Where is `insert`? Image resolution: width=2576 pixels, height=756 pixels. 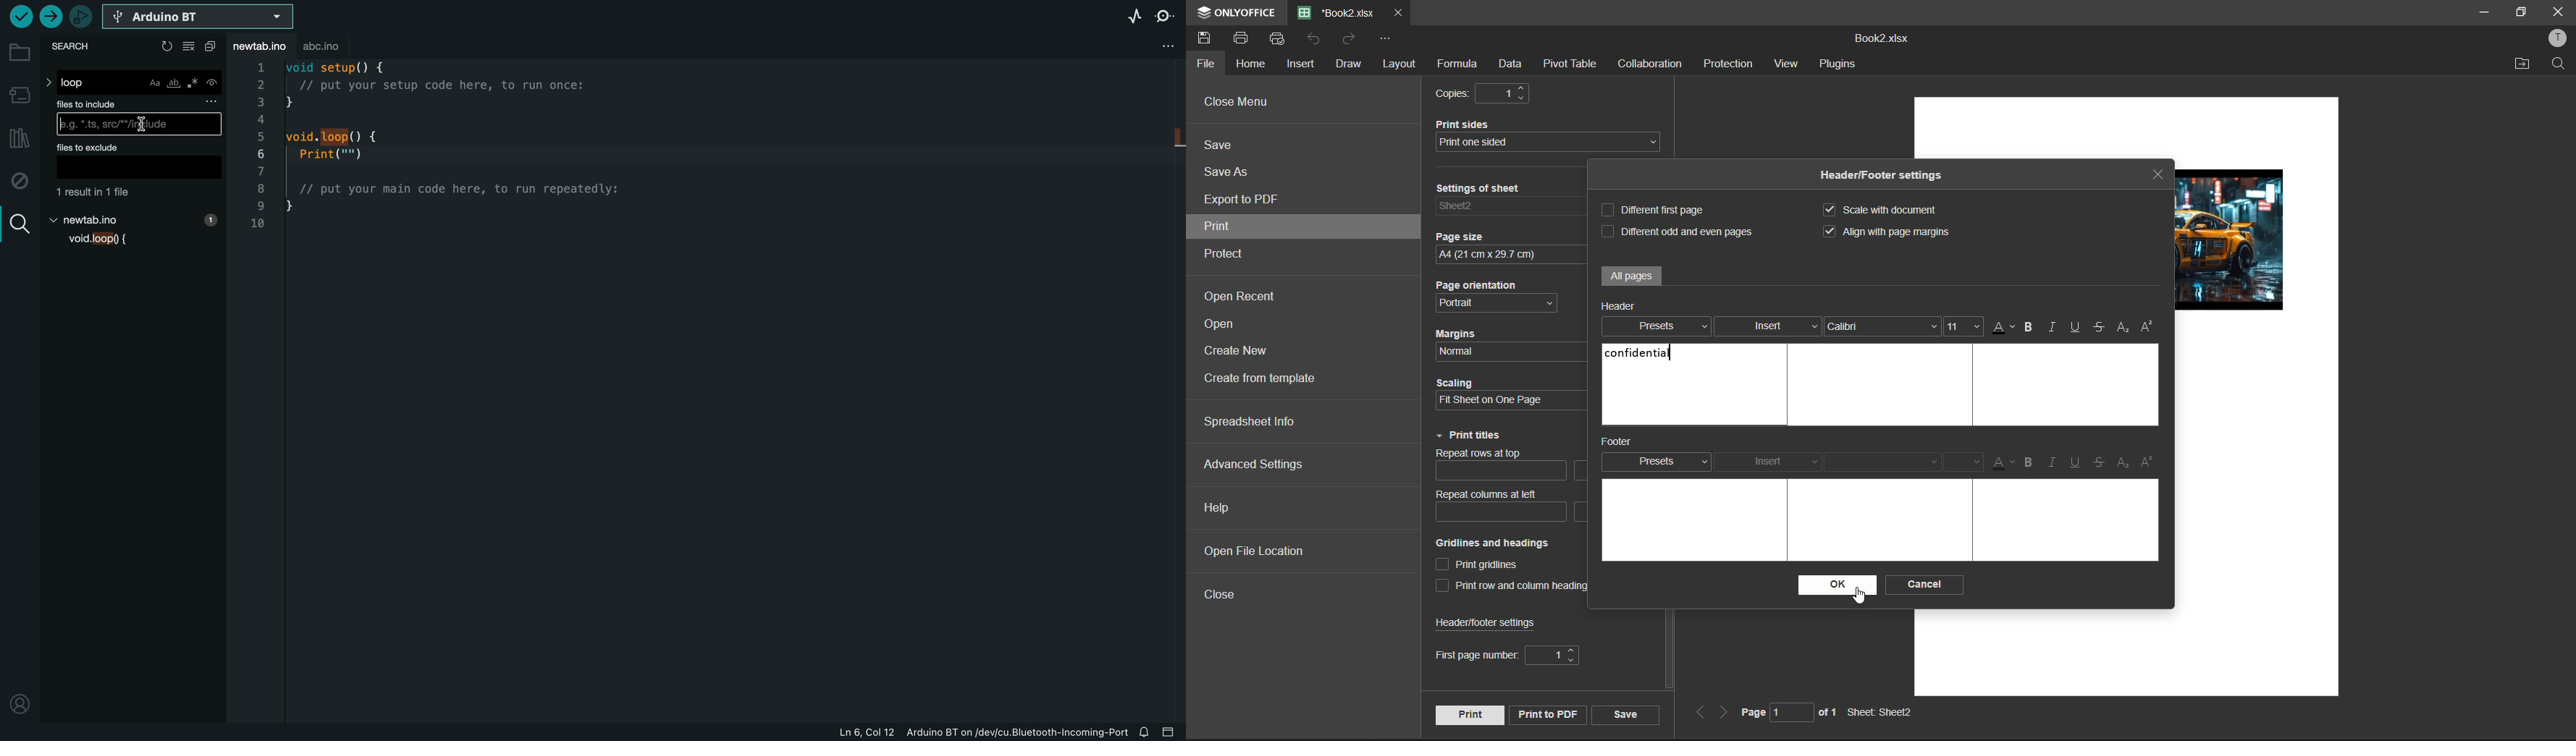
insert is located at coordinates (1767, 326).